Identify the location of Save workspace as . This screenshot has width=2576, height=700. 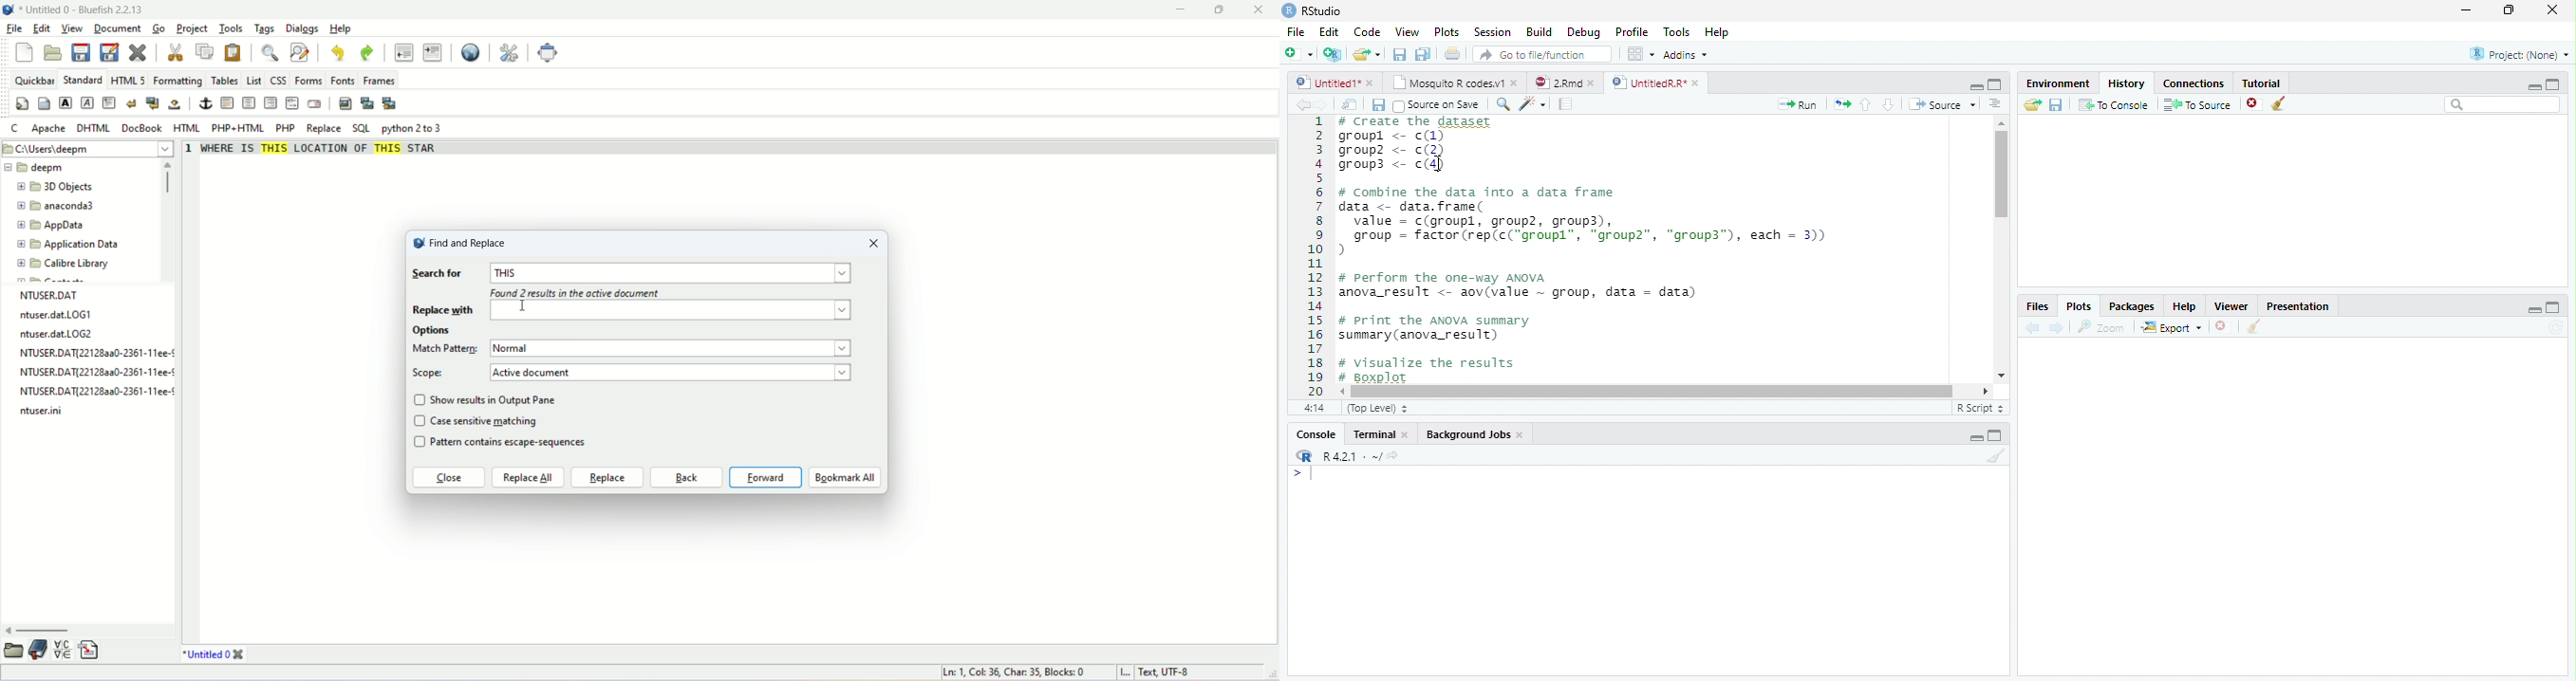
(2059, 105).